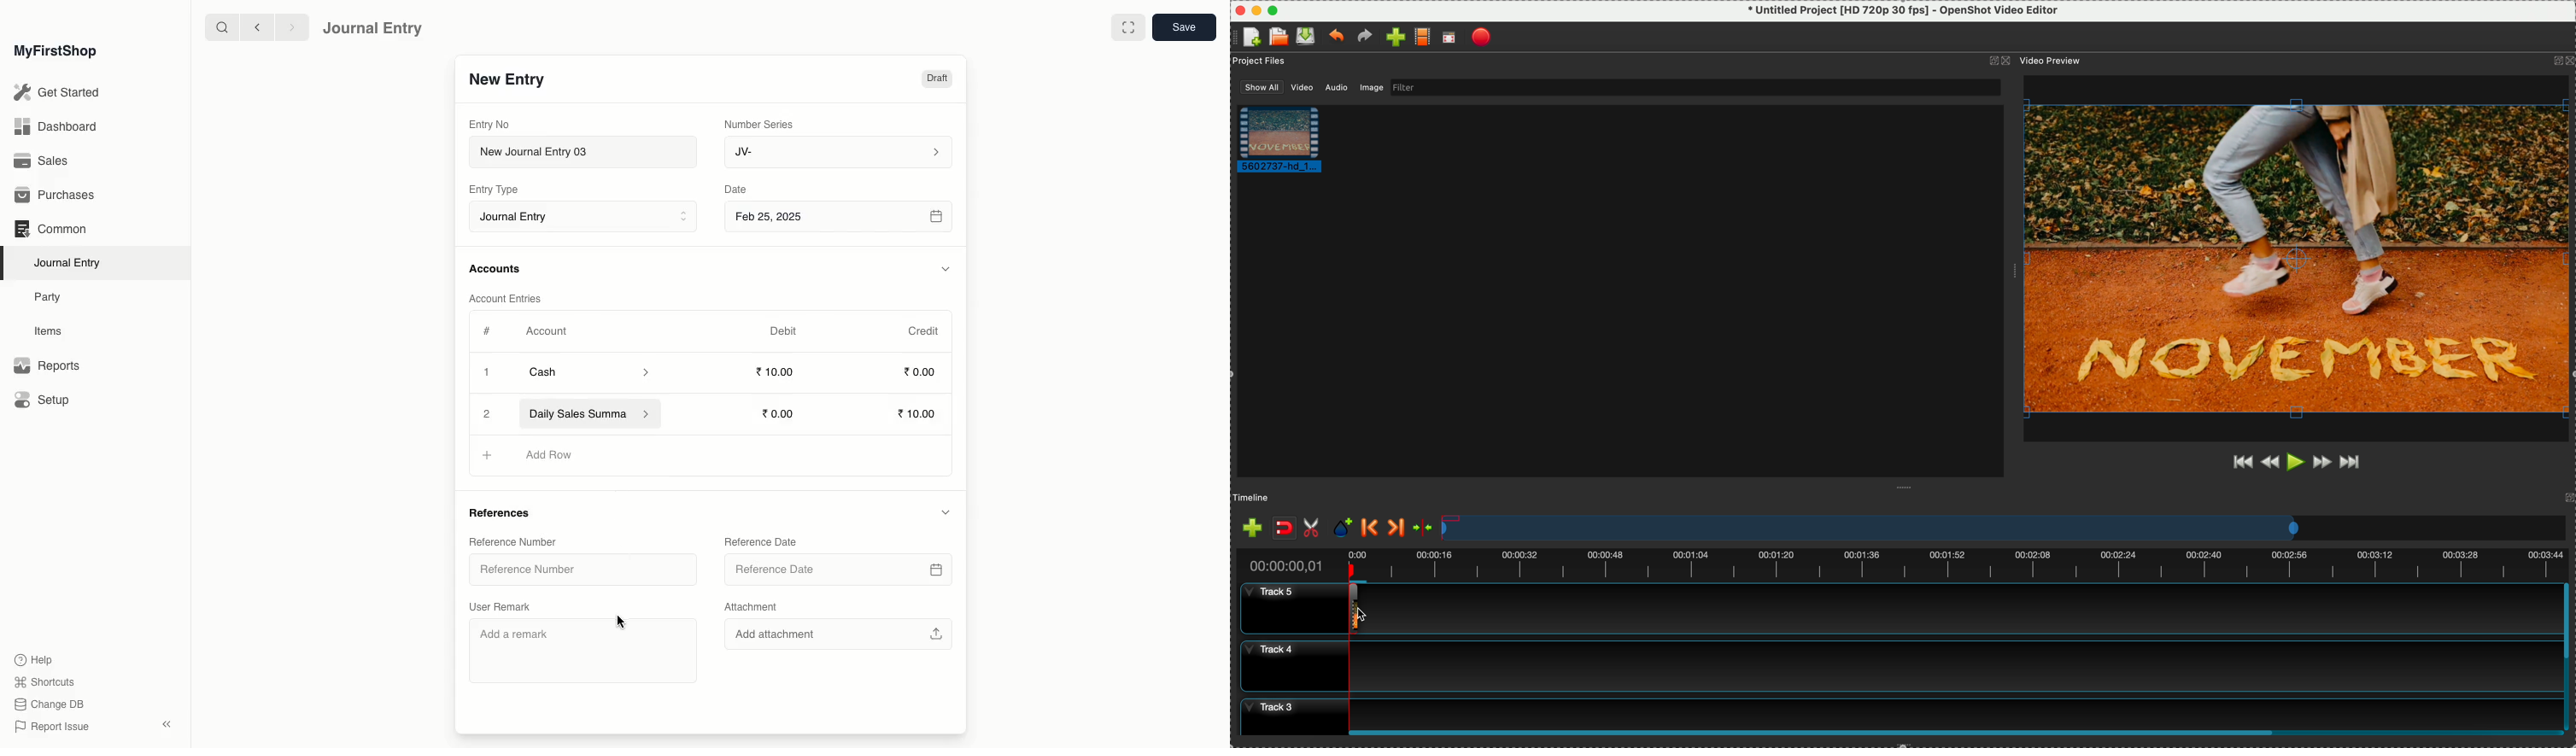  I want to click on JV-, so click(836, 152).